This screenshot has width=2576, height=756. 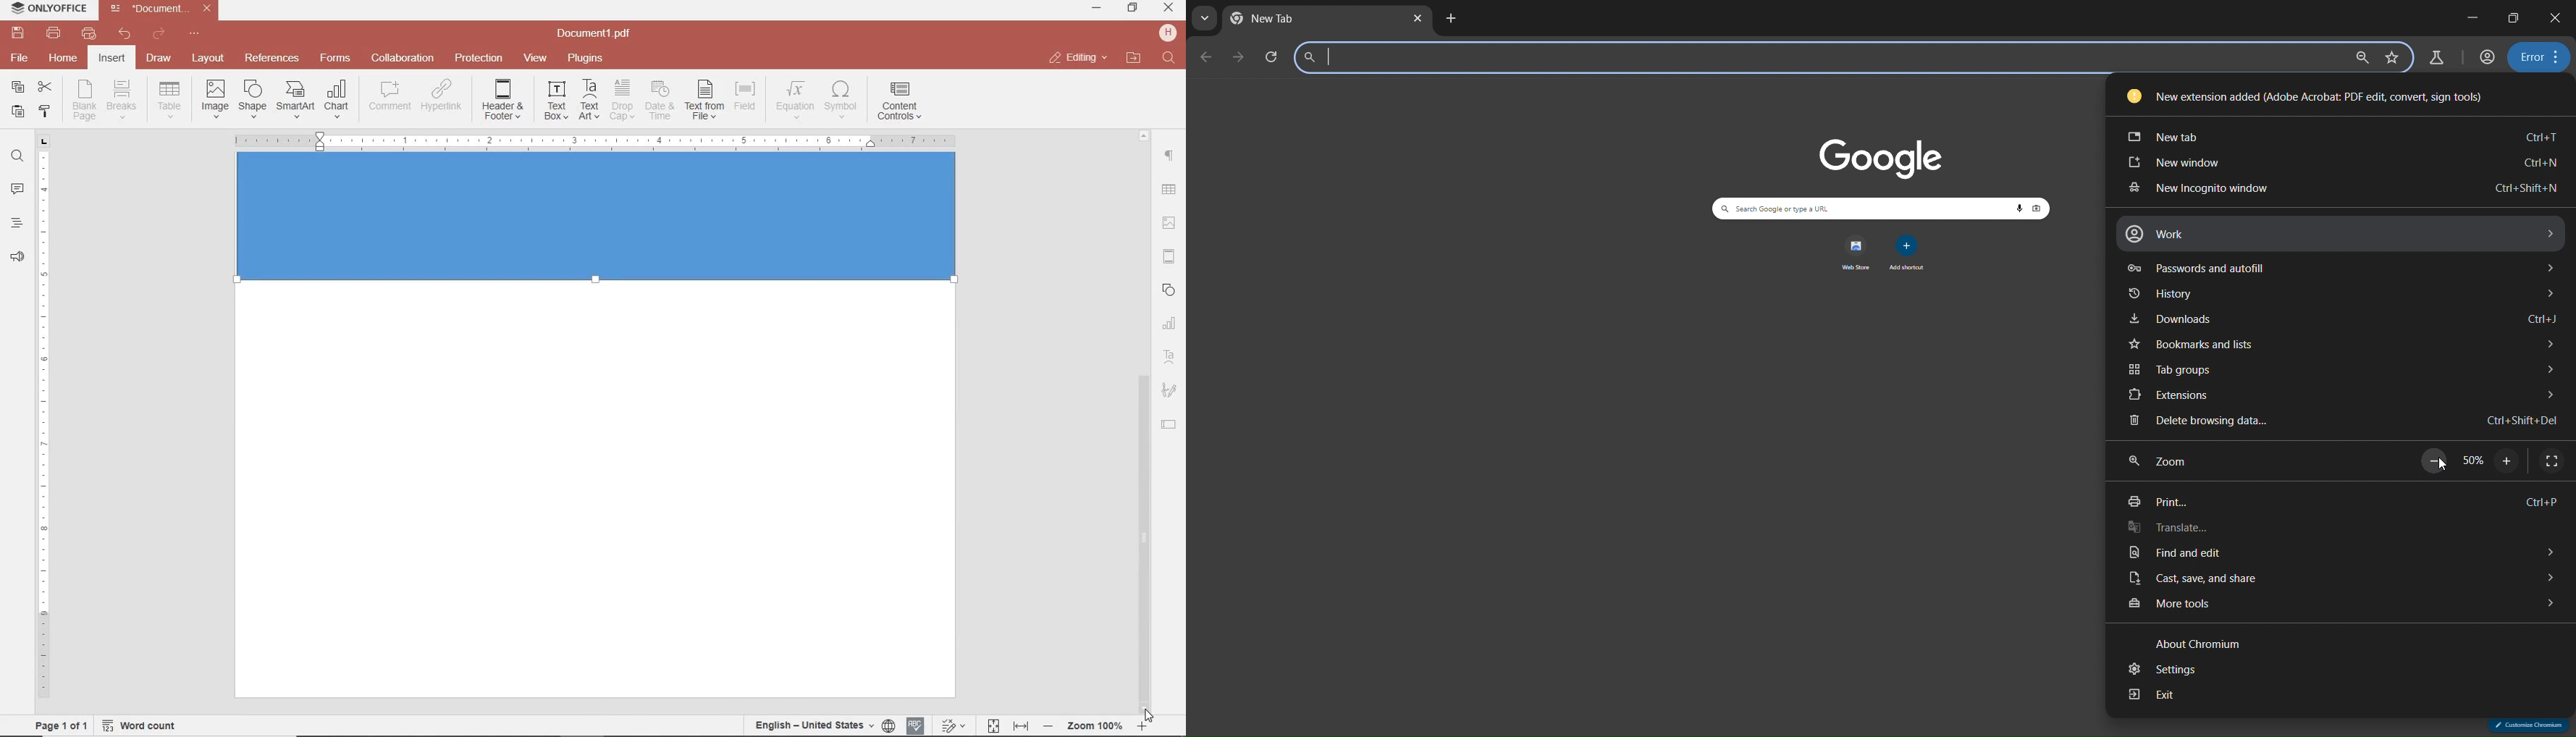 I want to click on layout, so click(x=210, y=59).